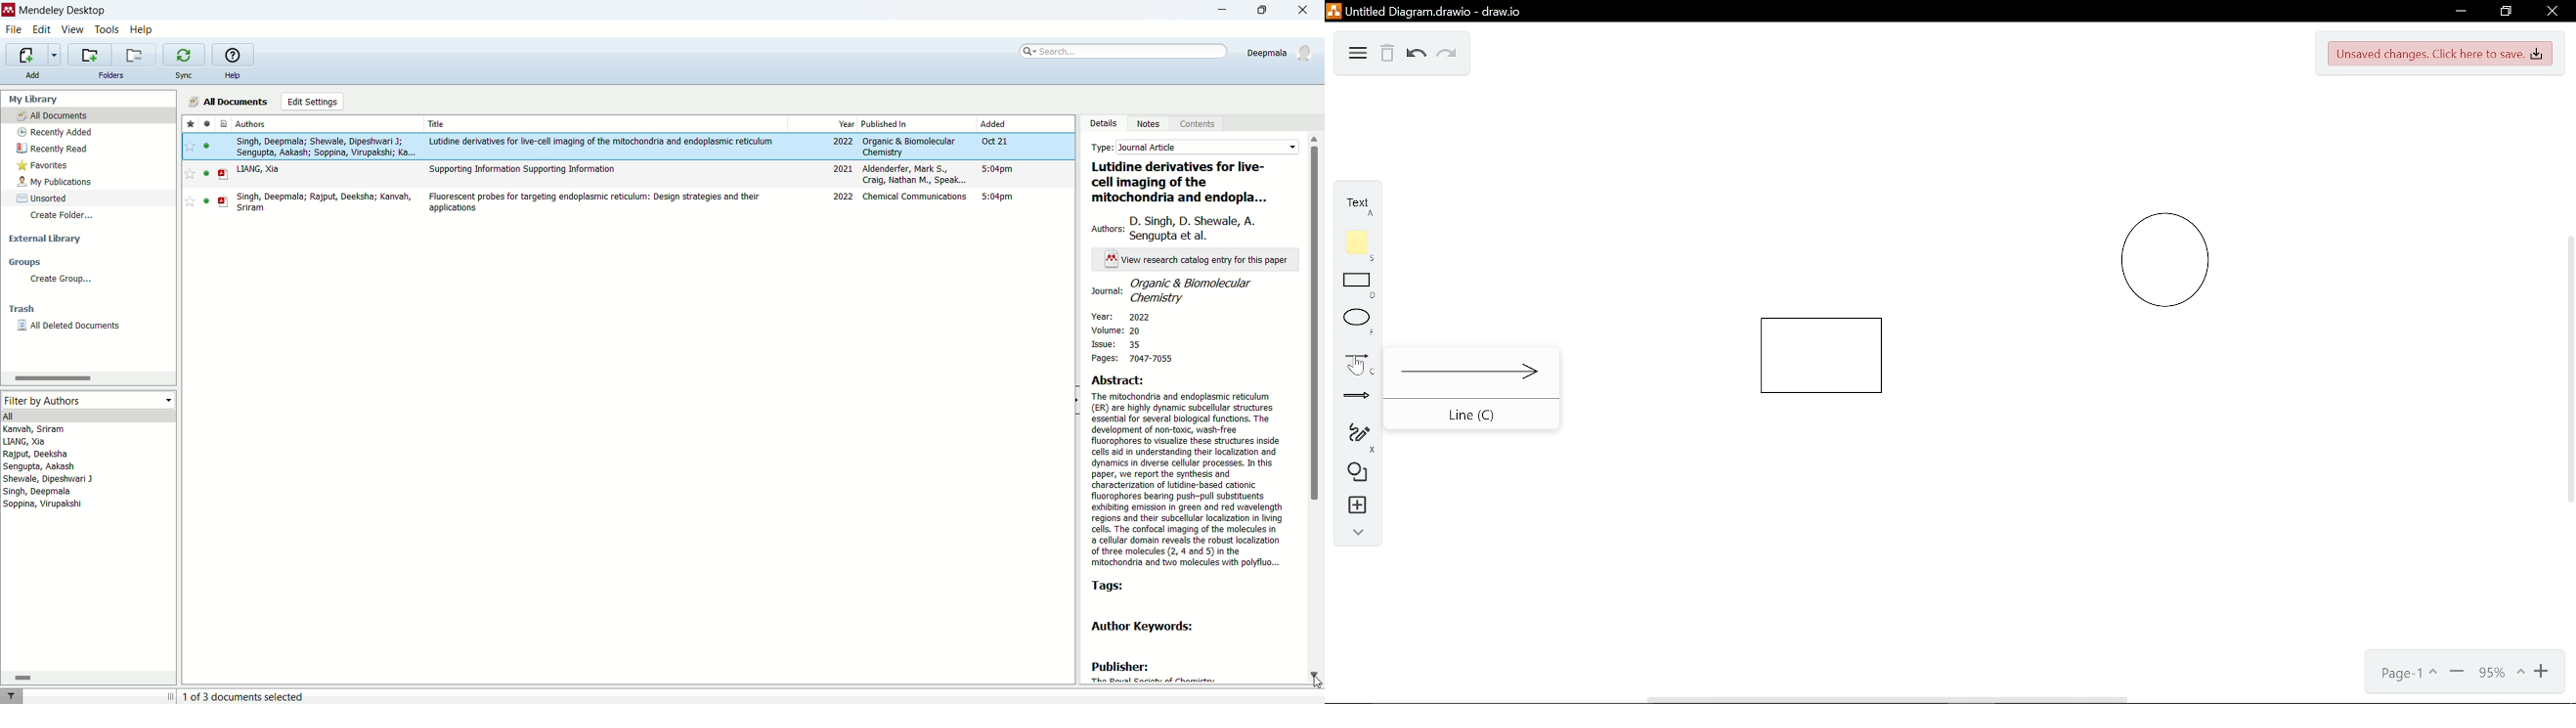 The height and width of the screenshot is (728, 2576). What do you see at coordinates (843, 141) in the screenshot?
I see `2022` at bounding box center [843, 141].